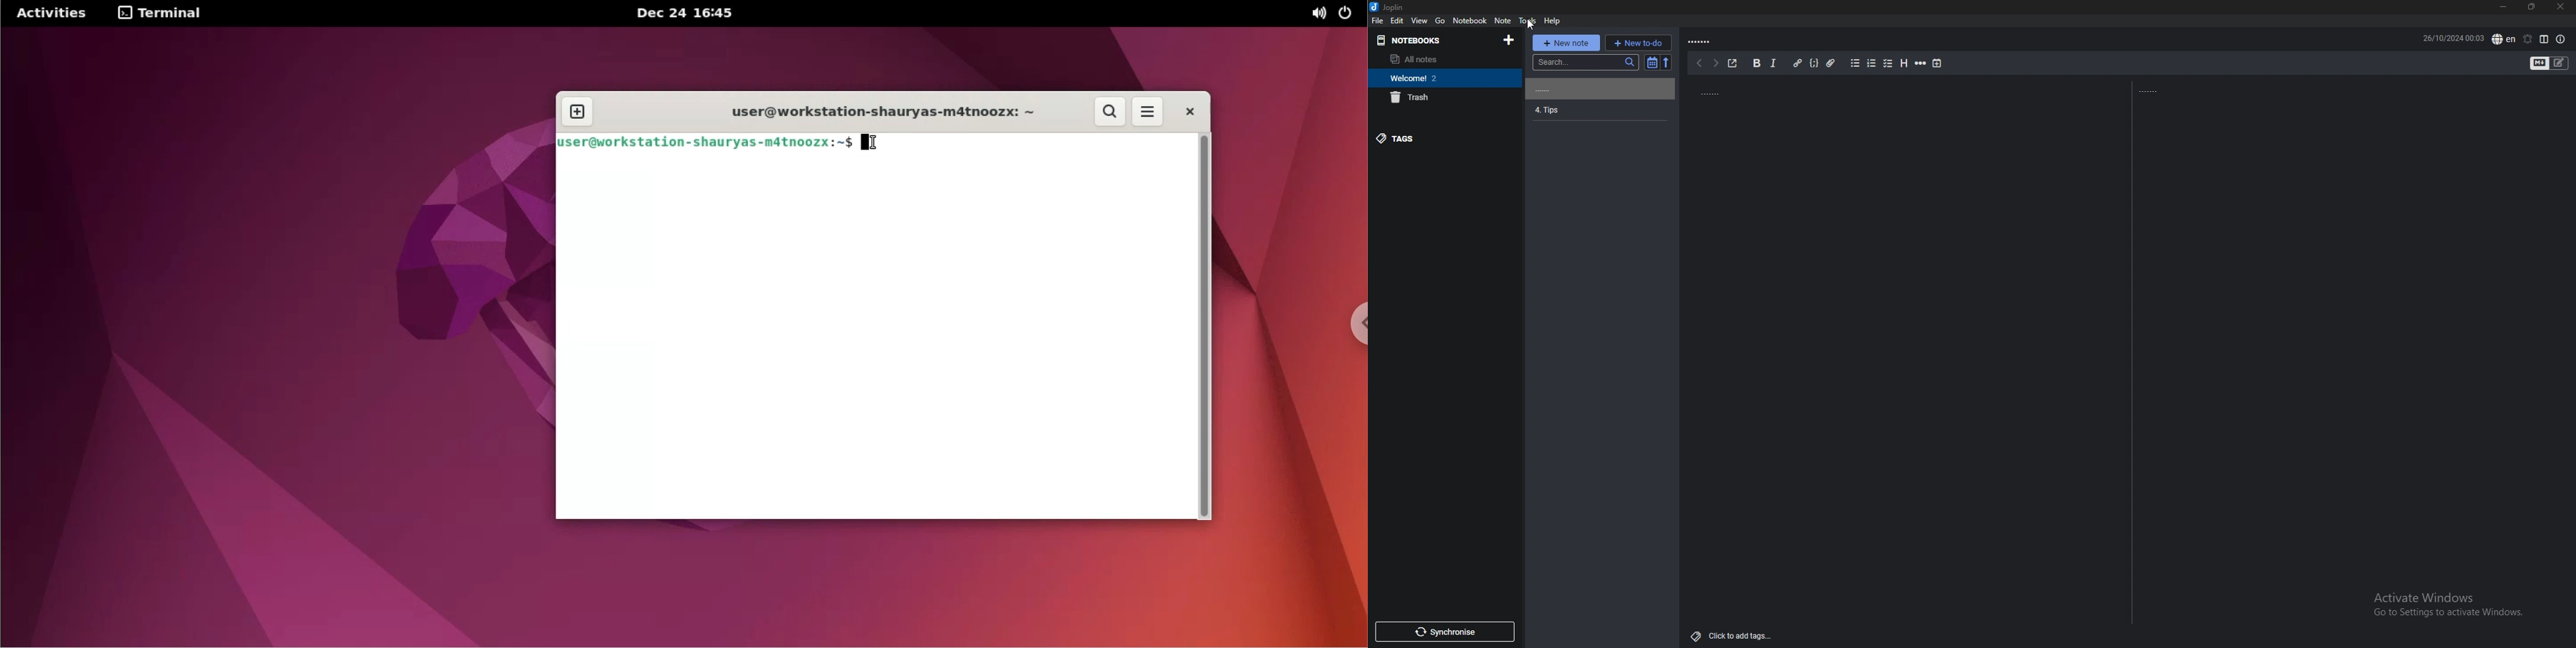  What do you see at coordinates (2532, 6) in the screenshot?
I see `resize` at bounding box center [2532, 6].